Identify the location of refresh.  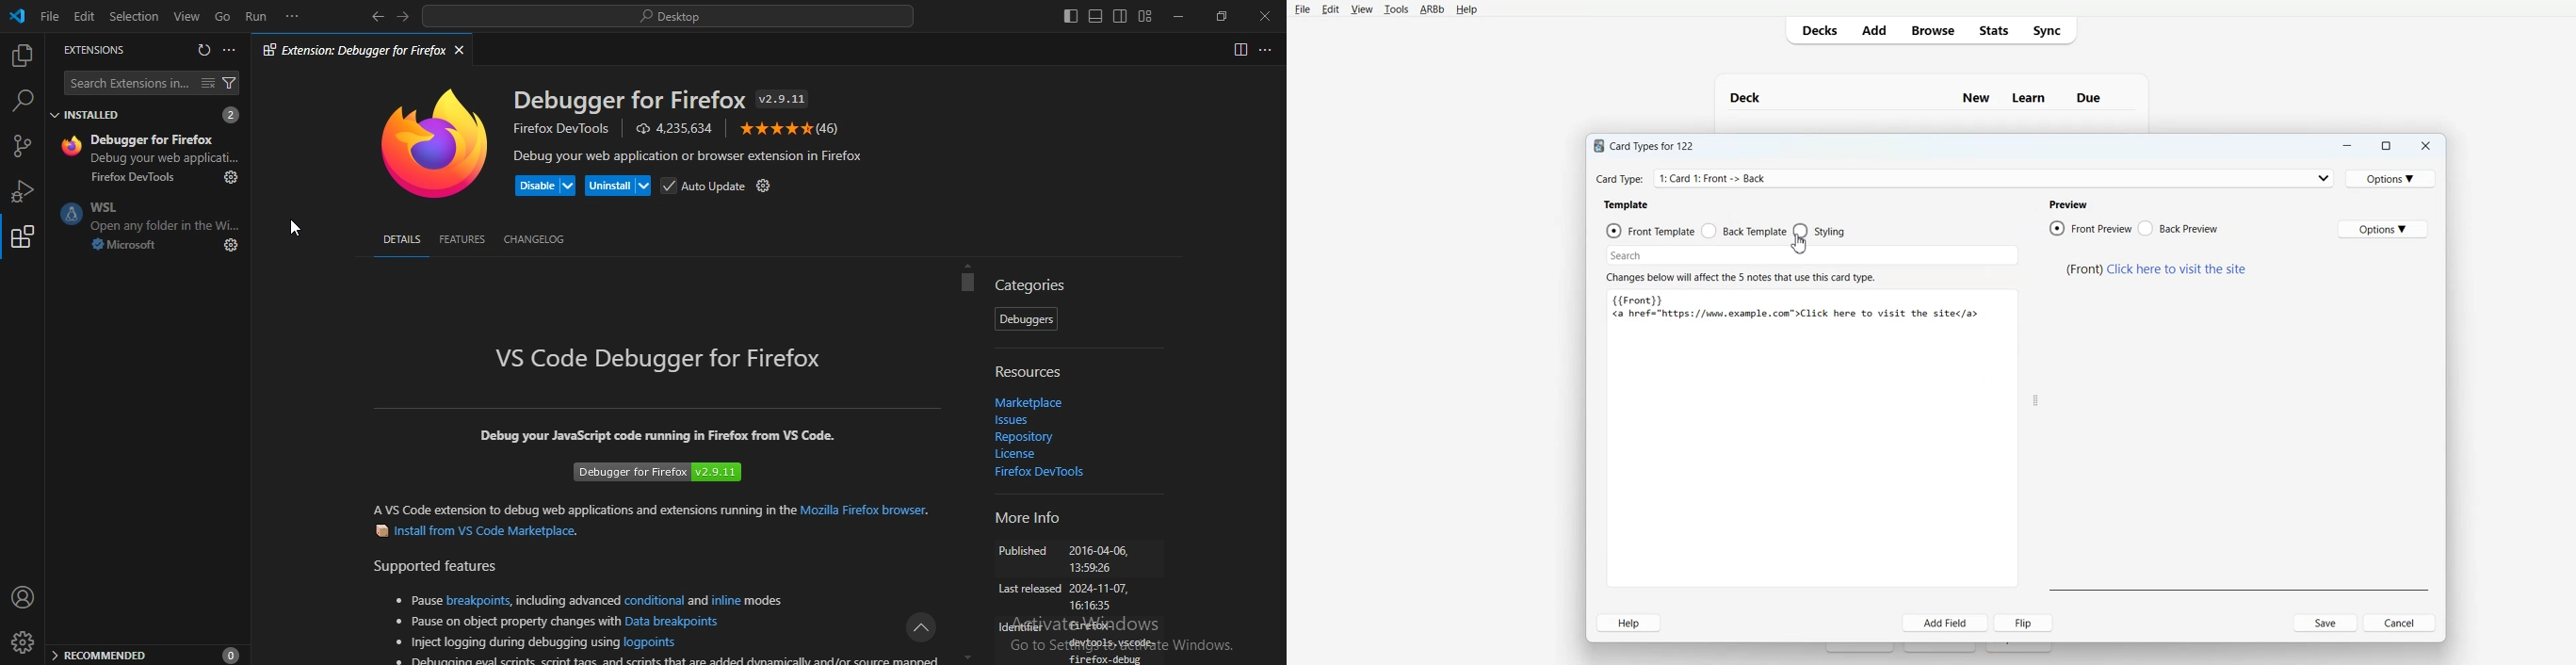
(203, 52).